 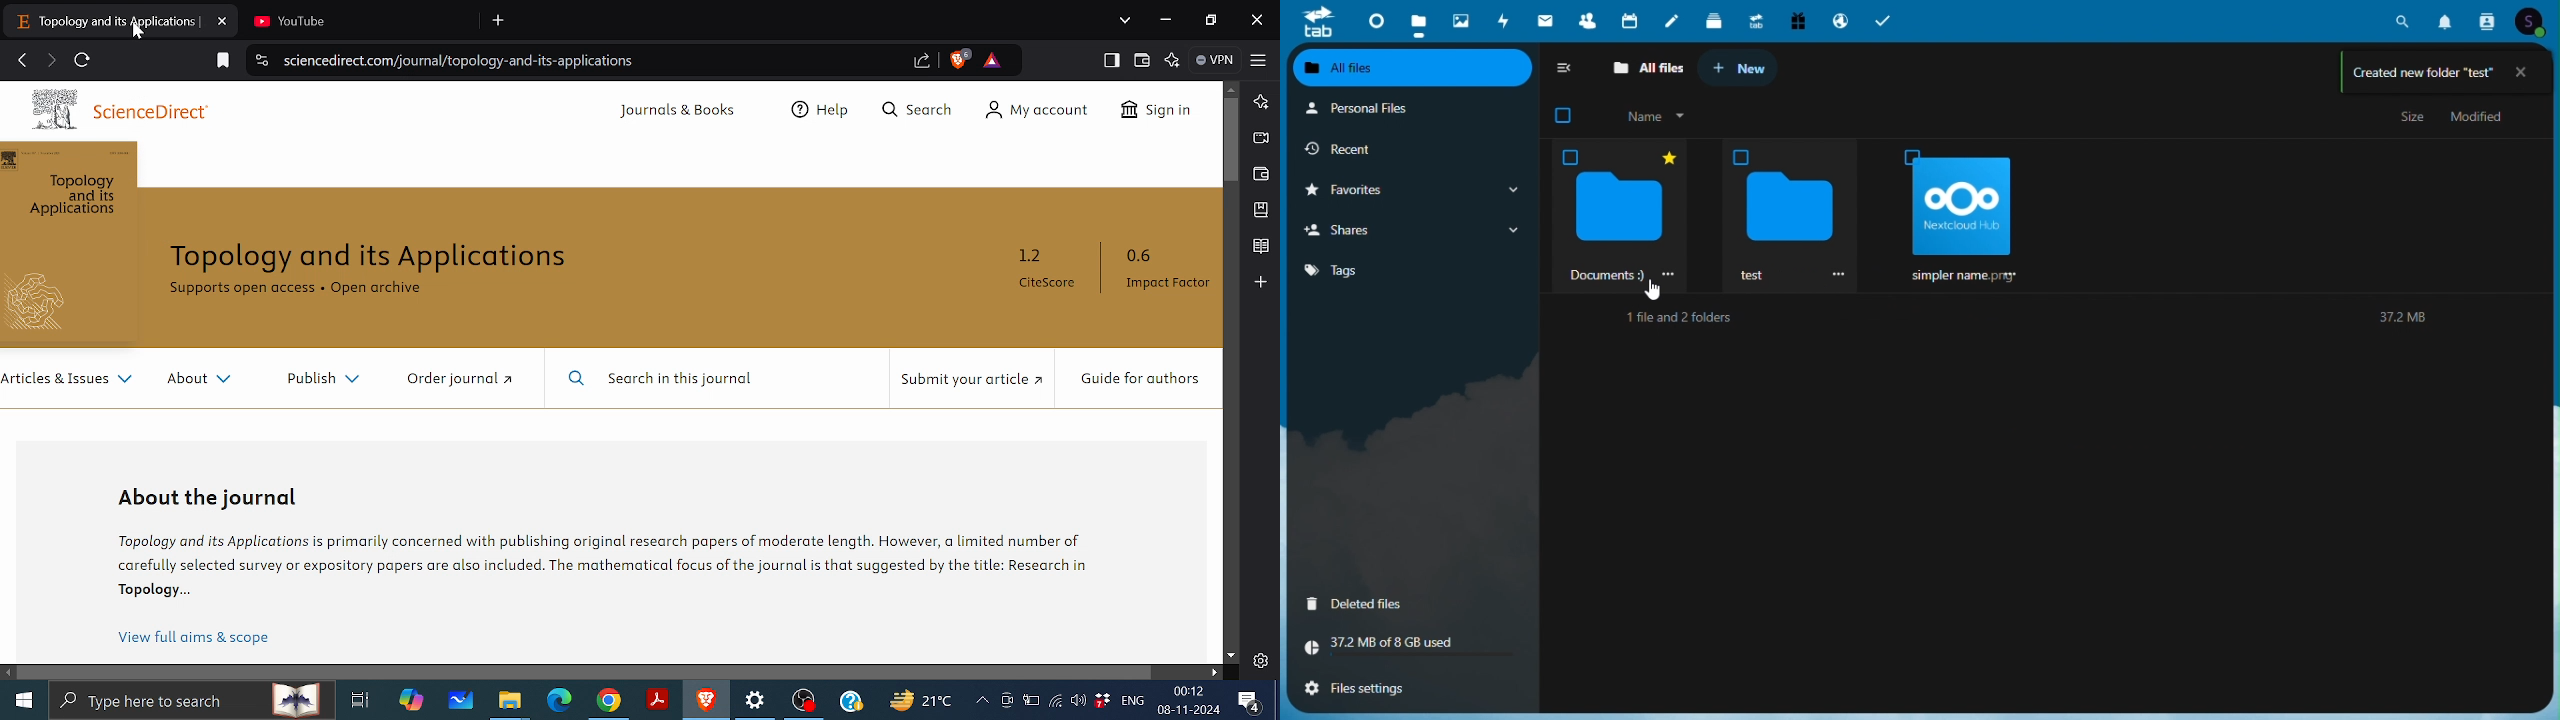 I want to click on Mouse pointer, so click(x=1651, y=289).